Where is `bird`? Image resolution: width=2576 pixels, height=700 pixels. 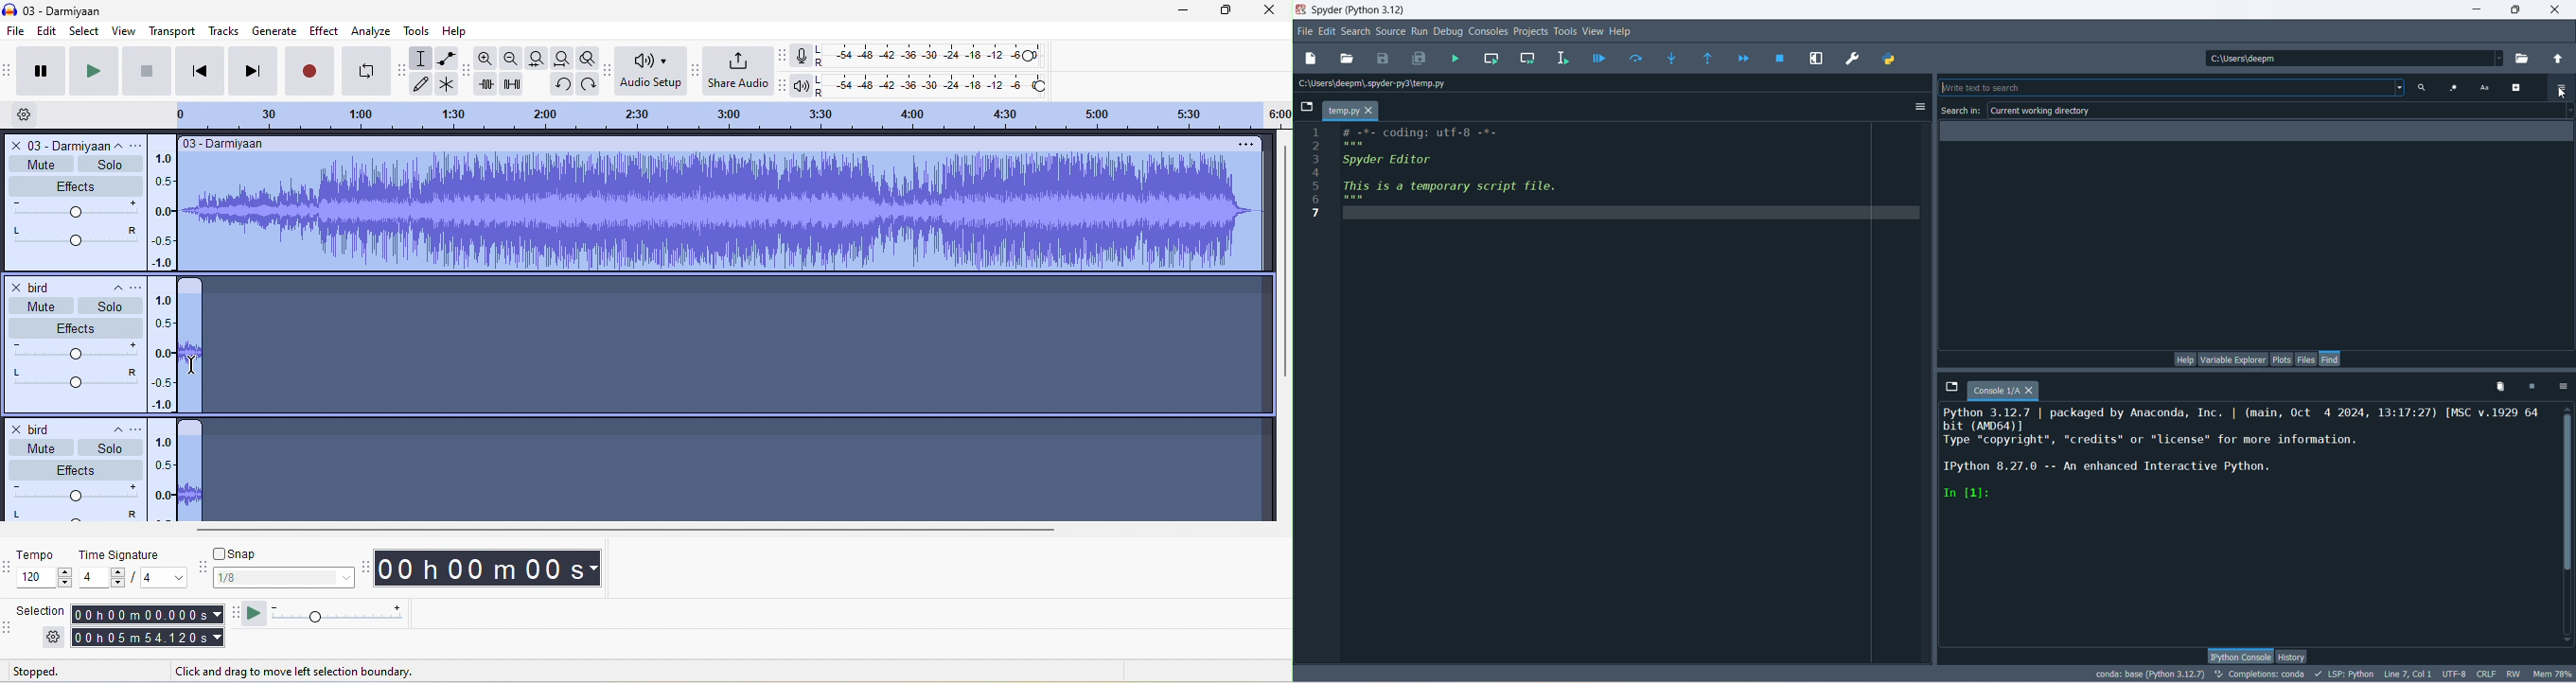 bird is located at coordinates (41, 427).